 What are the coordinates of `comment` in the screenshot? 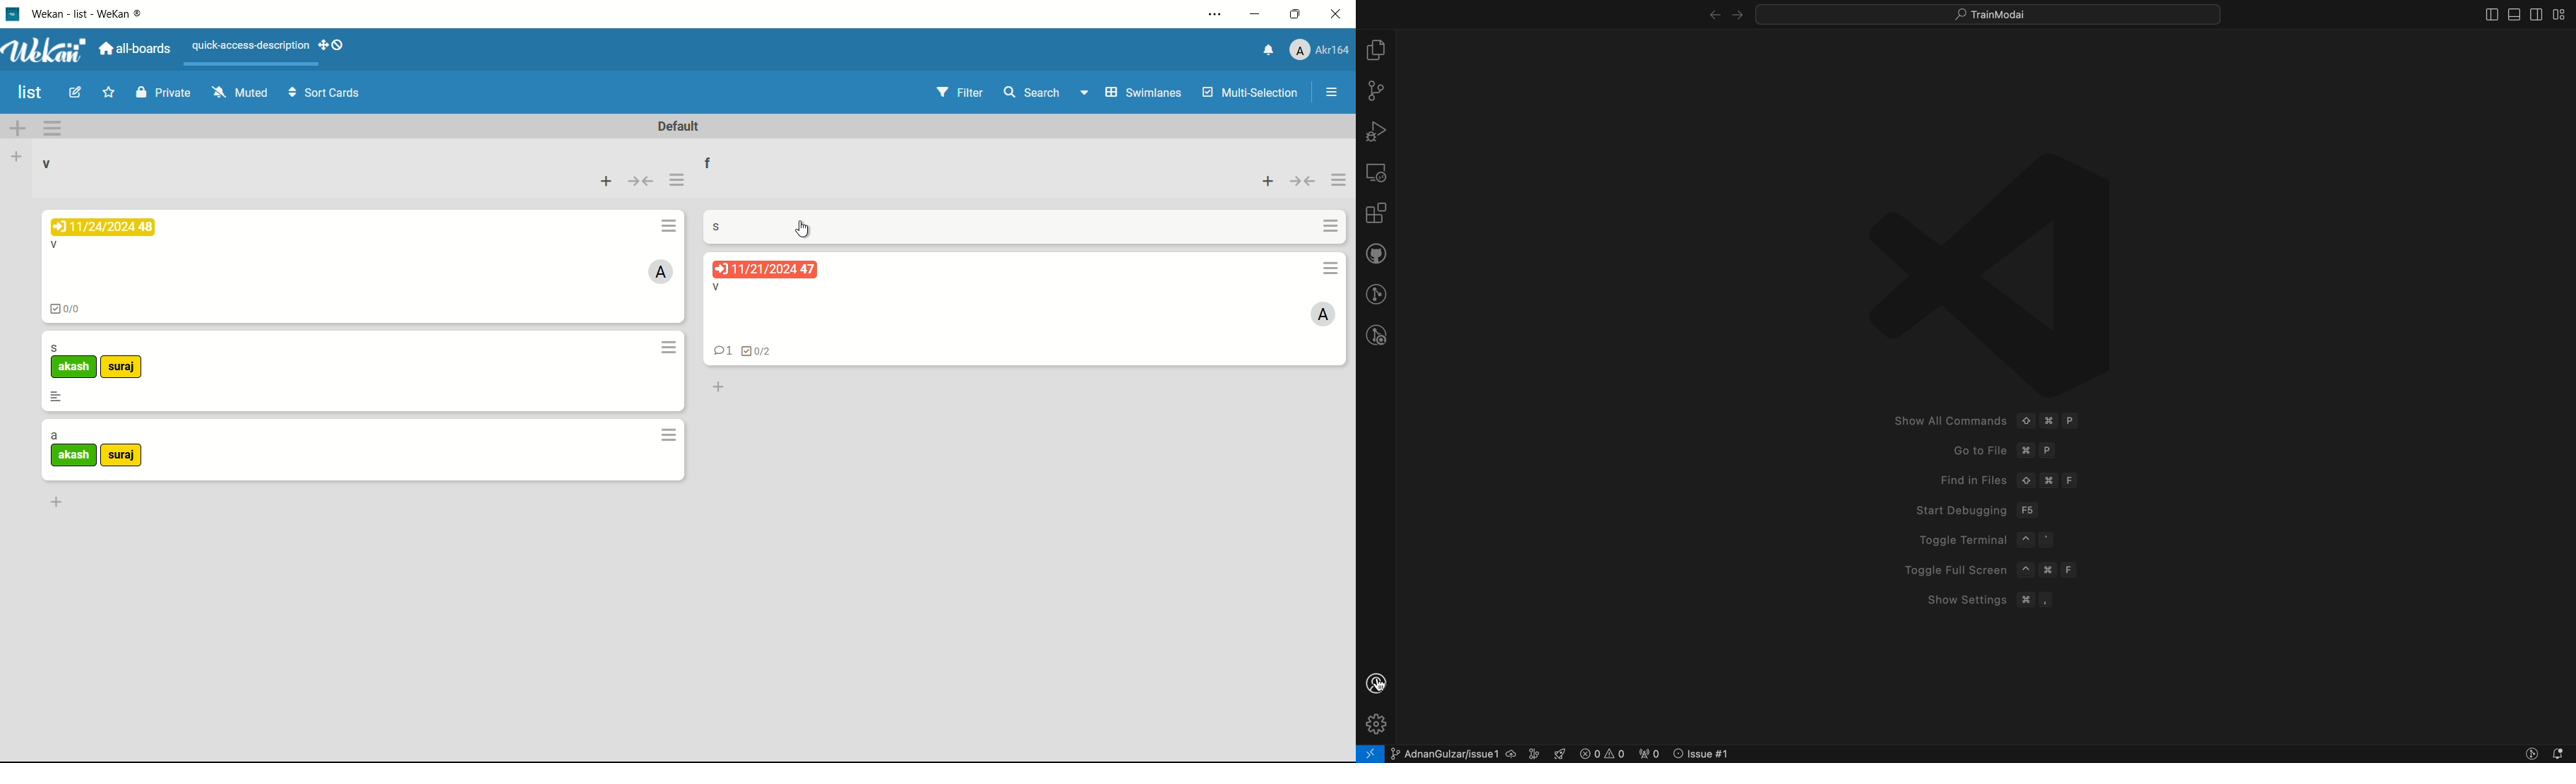 It's located at (722, 352).